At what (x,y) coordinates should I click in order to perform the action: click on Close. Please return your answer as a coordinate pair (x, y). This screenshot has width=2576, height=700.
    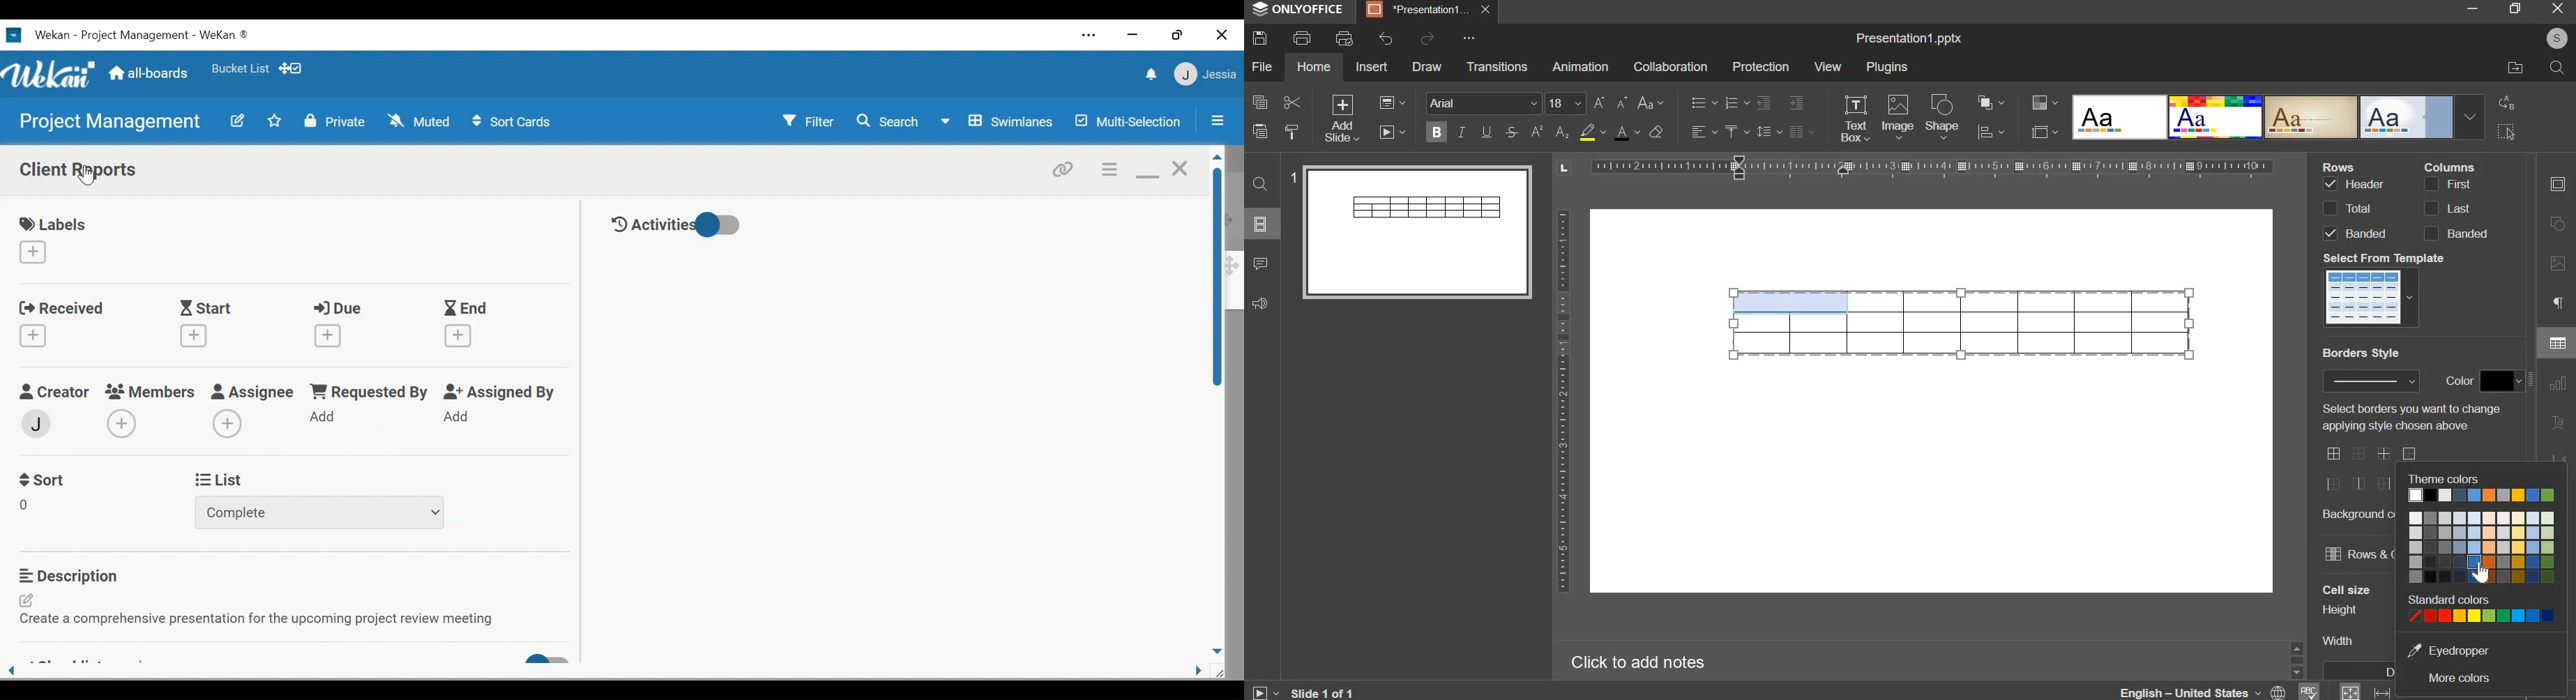
    Looking at the image, I should click on (1181, 167).